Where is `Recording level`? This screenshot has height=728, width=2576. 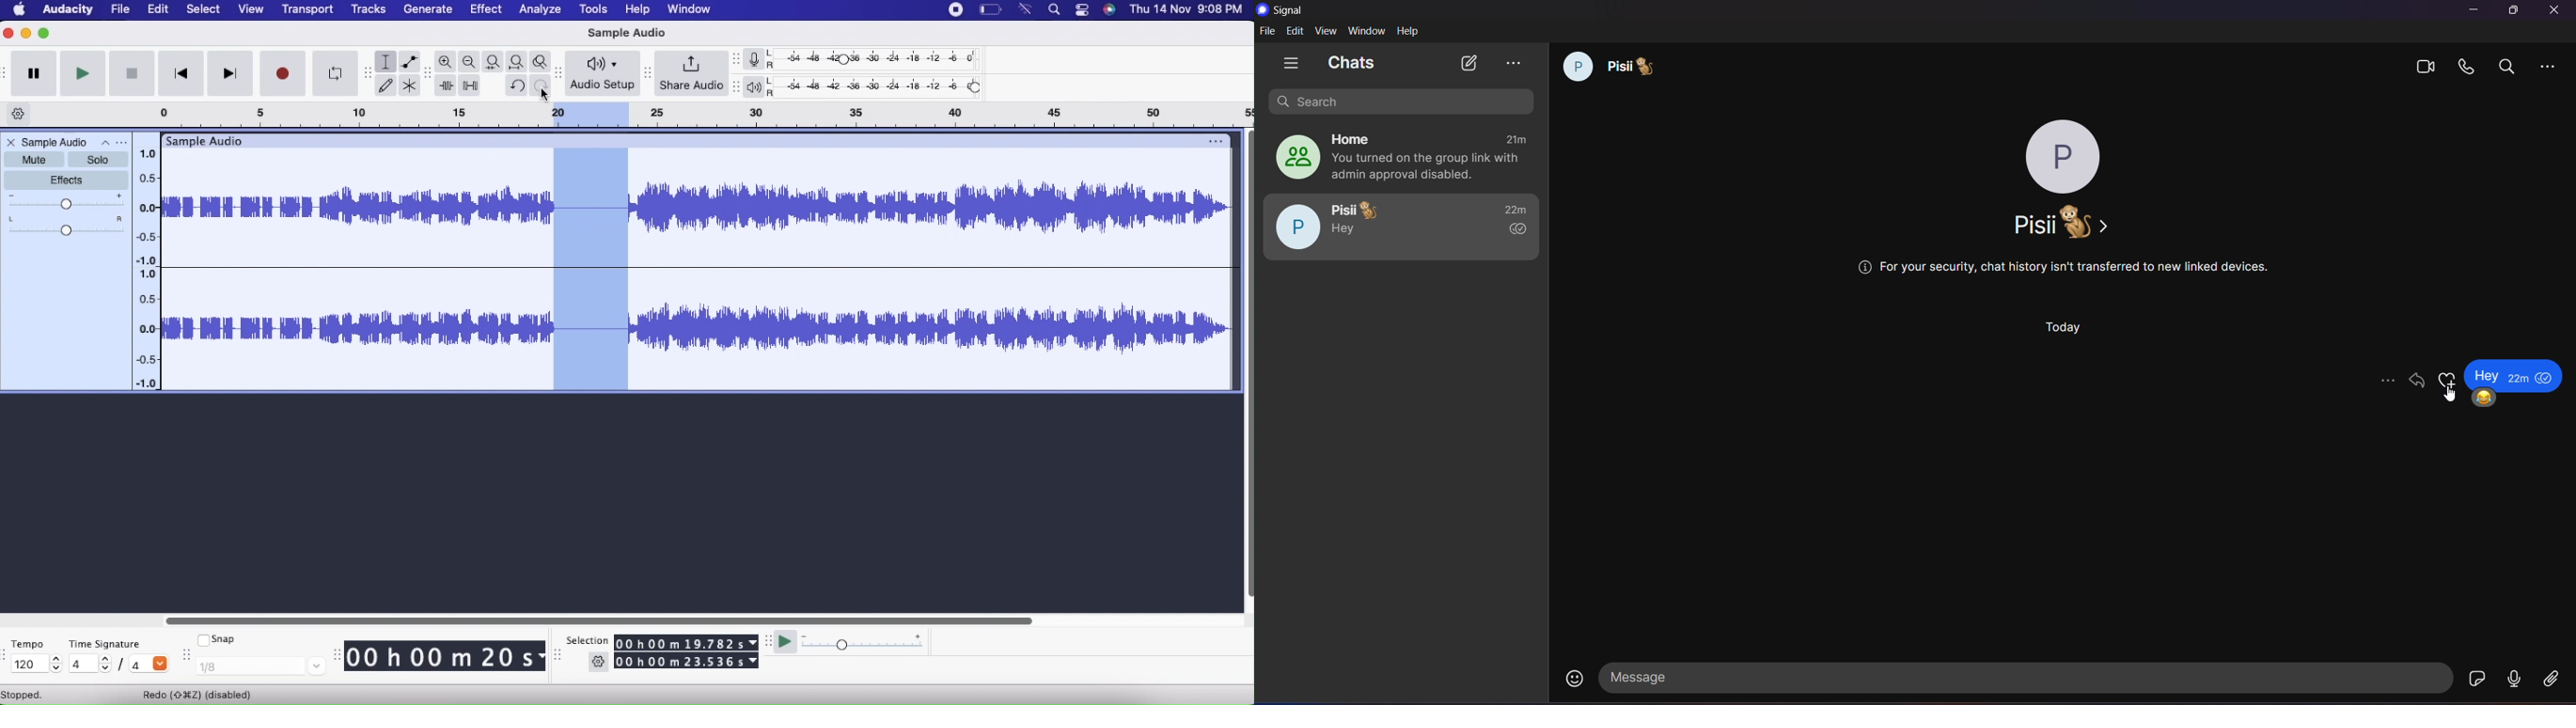 Recording level is located at coordinates (878, 59).